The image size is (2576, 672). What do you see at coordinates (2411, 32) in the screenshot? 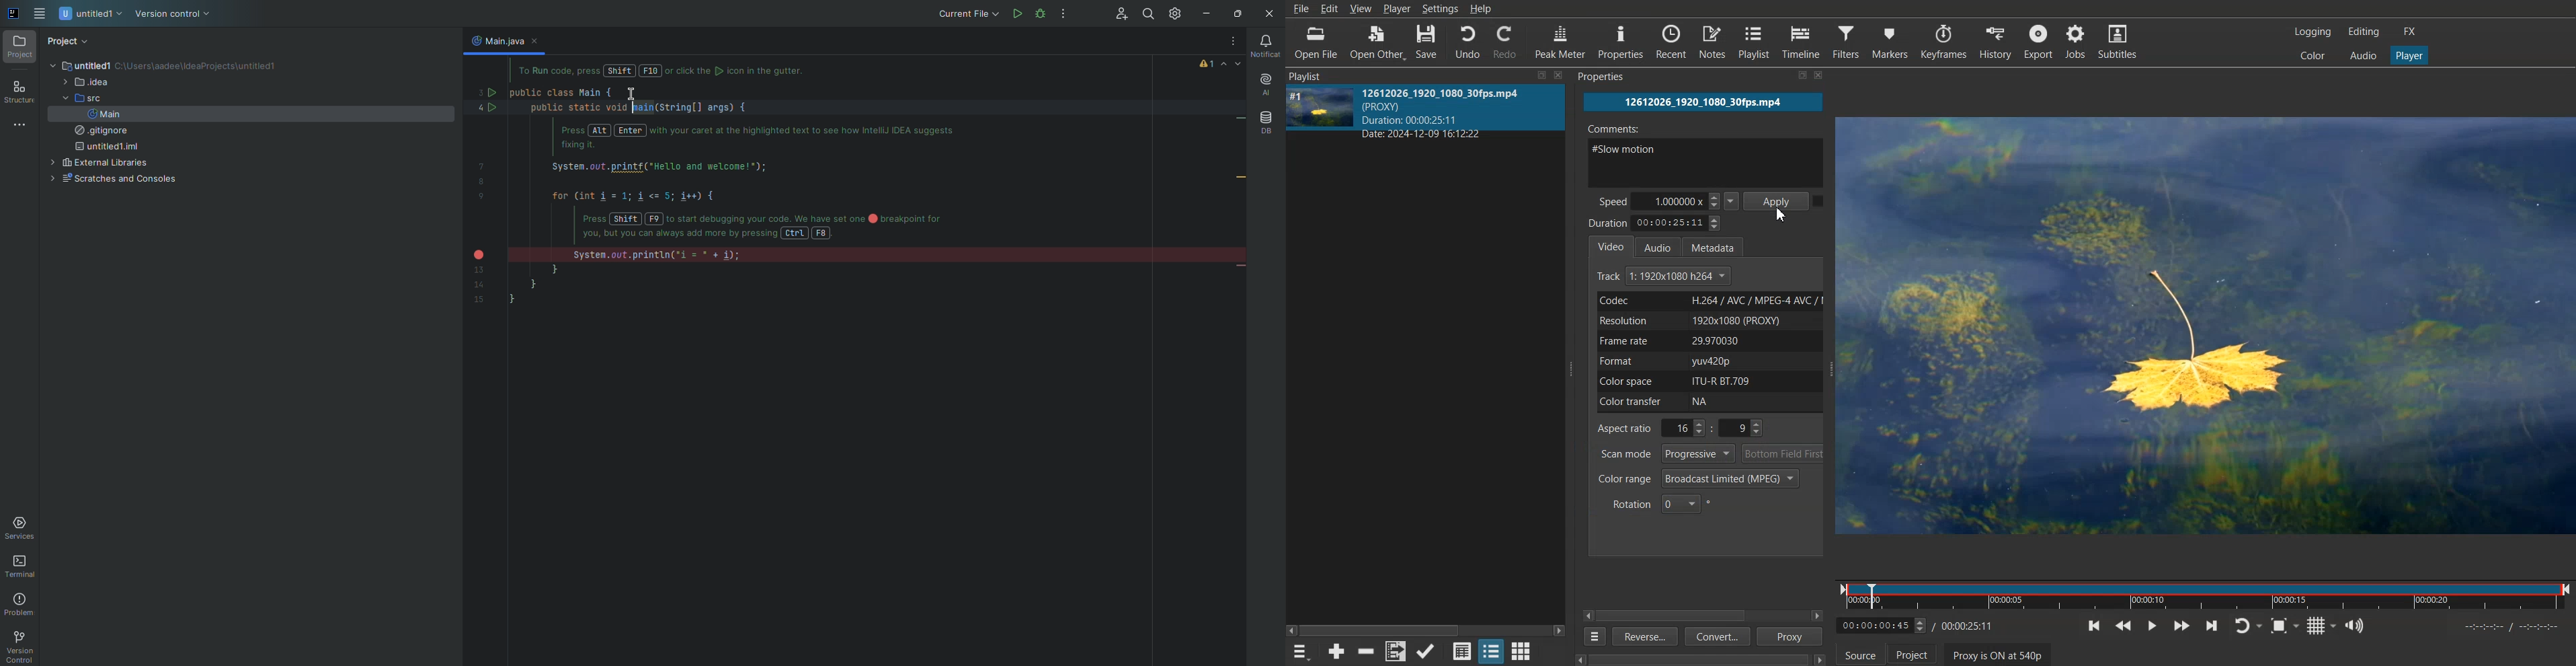
I see `FX` at bounding box center [2411, 32].